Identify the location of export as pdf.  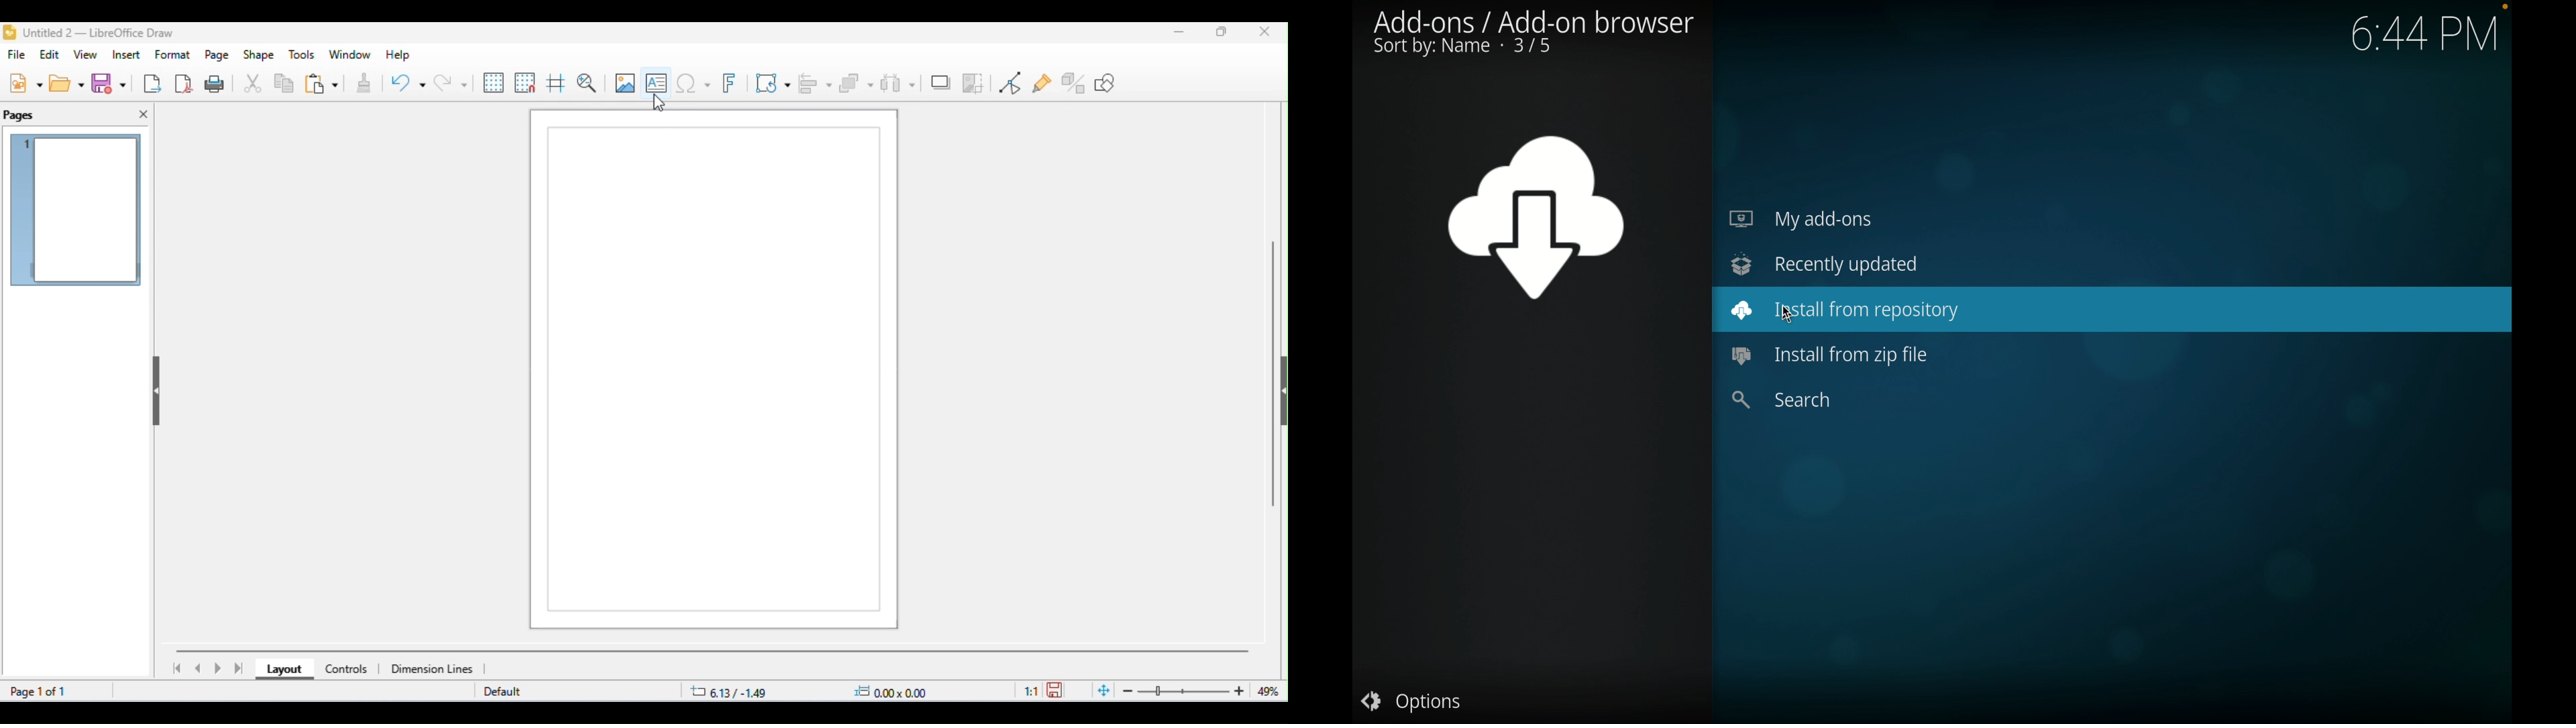
(184, 82).